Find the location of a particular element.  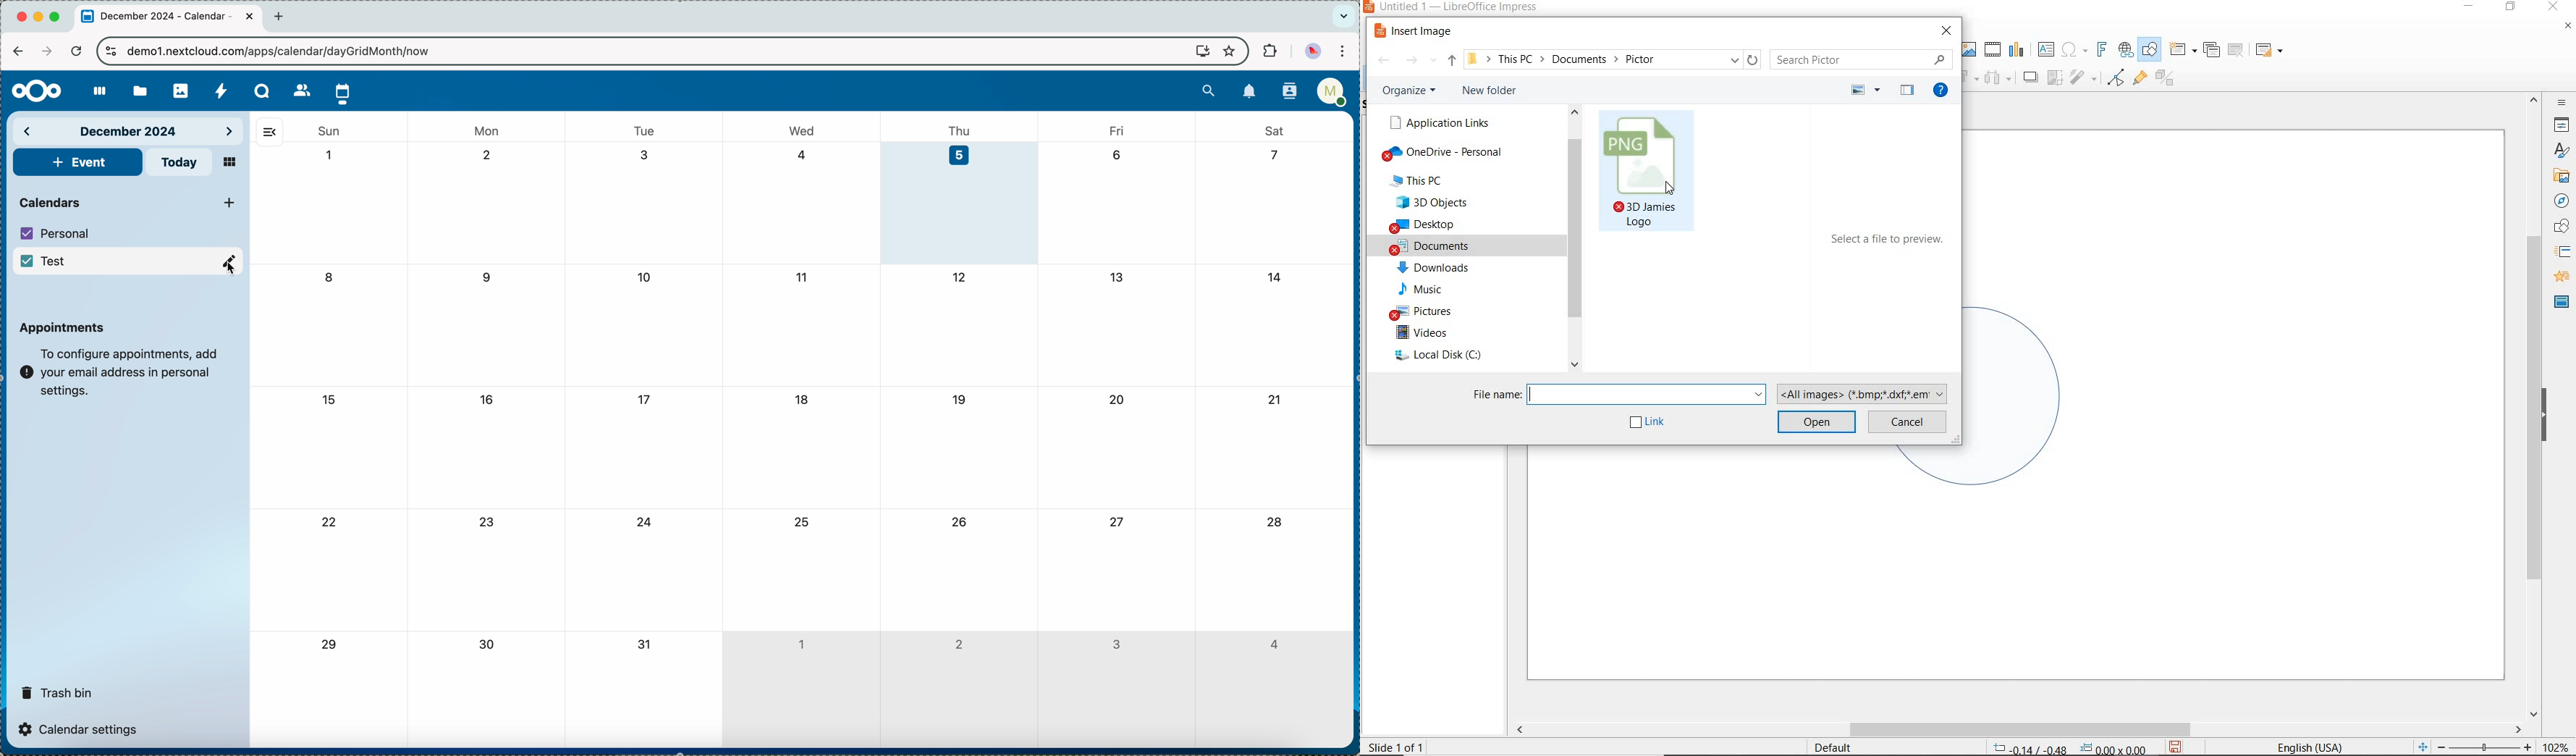

insert image is located at coordinates (1968, 49).